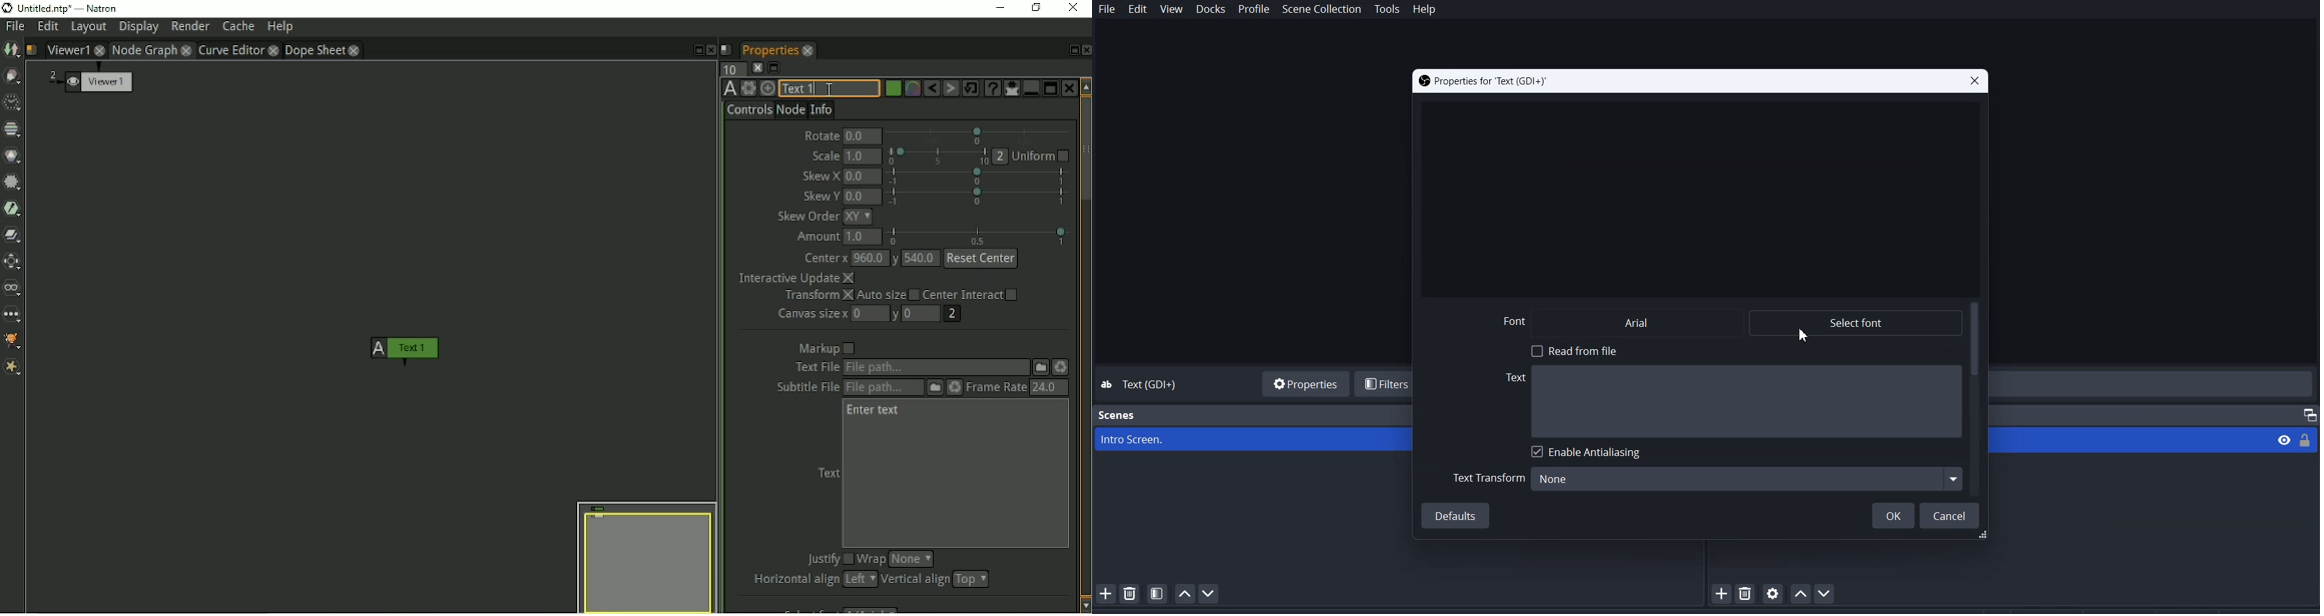 This screenshot has height=616, width=2324. What do you see at coordinates (1209, 594) in the screenshot?
I see `Move scene Down` at bounding box center [1209, 594].